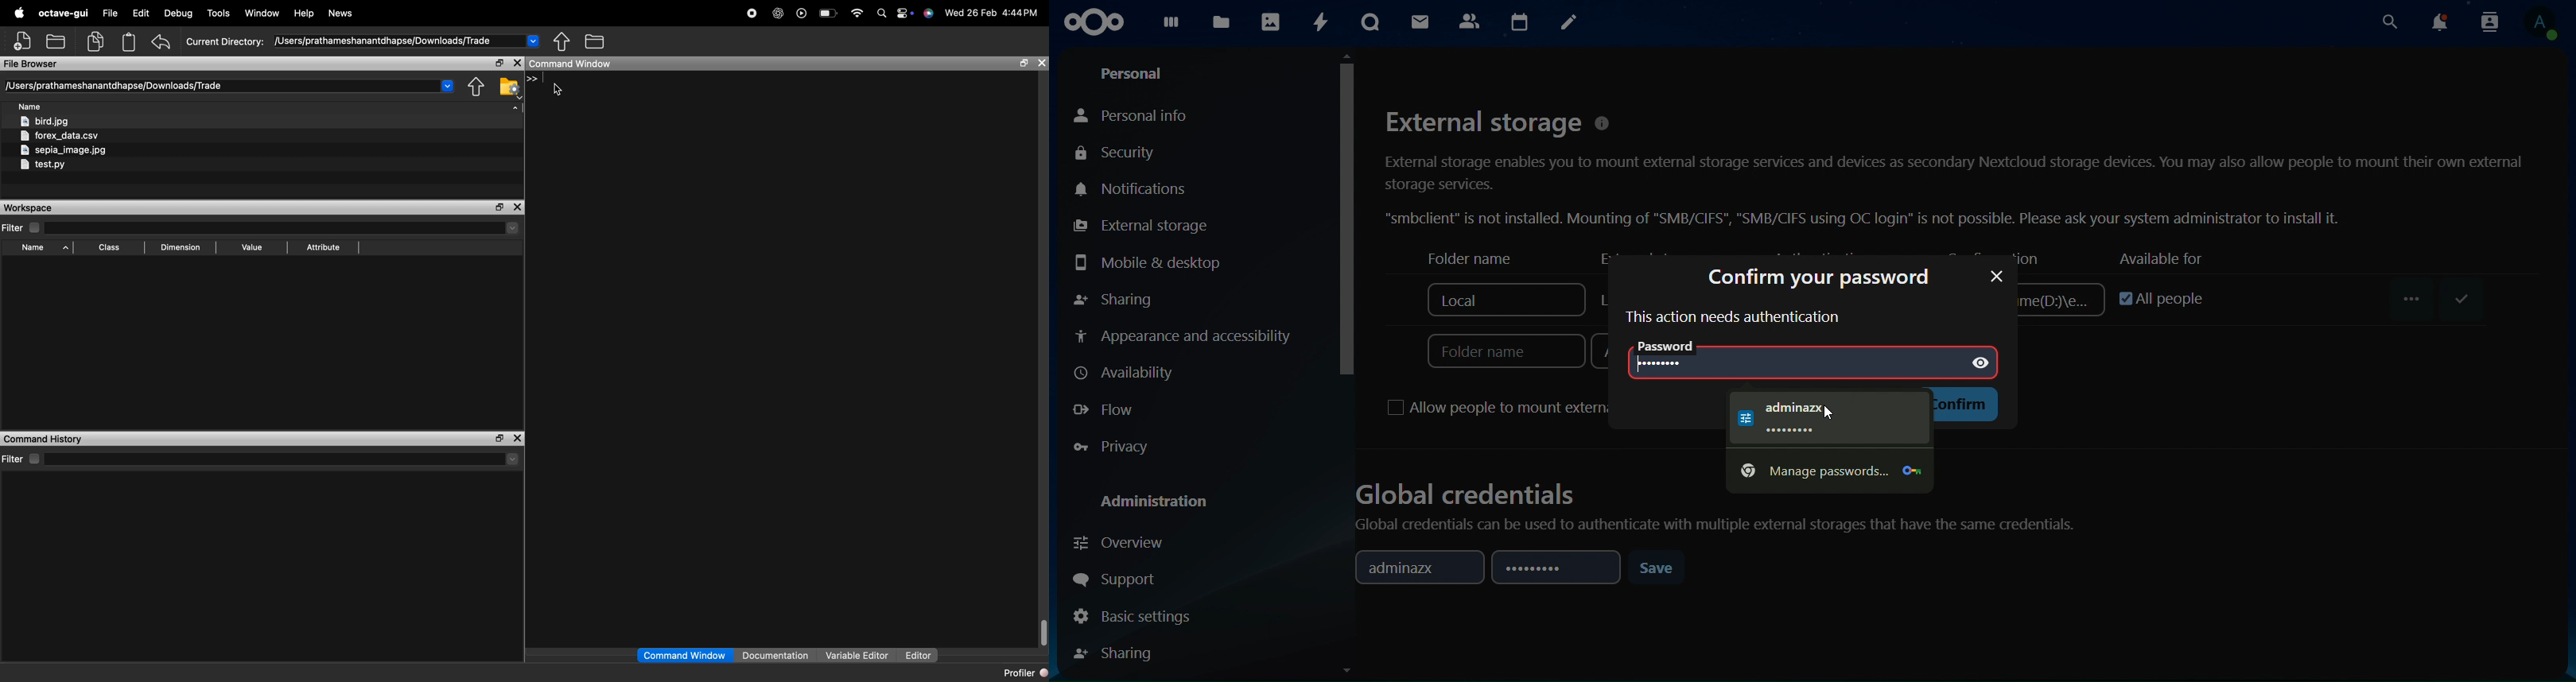 This screenshot has width=2576, height=700. I want to click on support, so click(1120, 575).